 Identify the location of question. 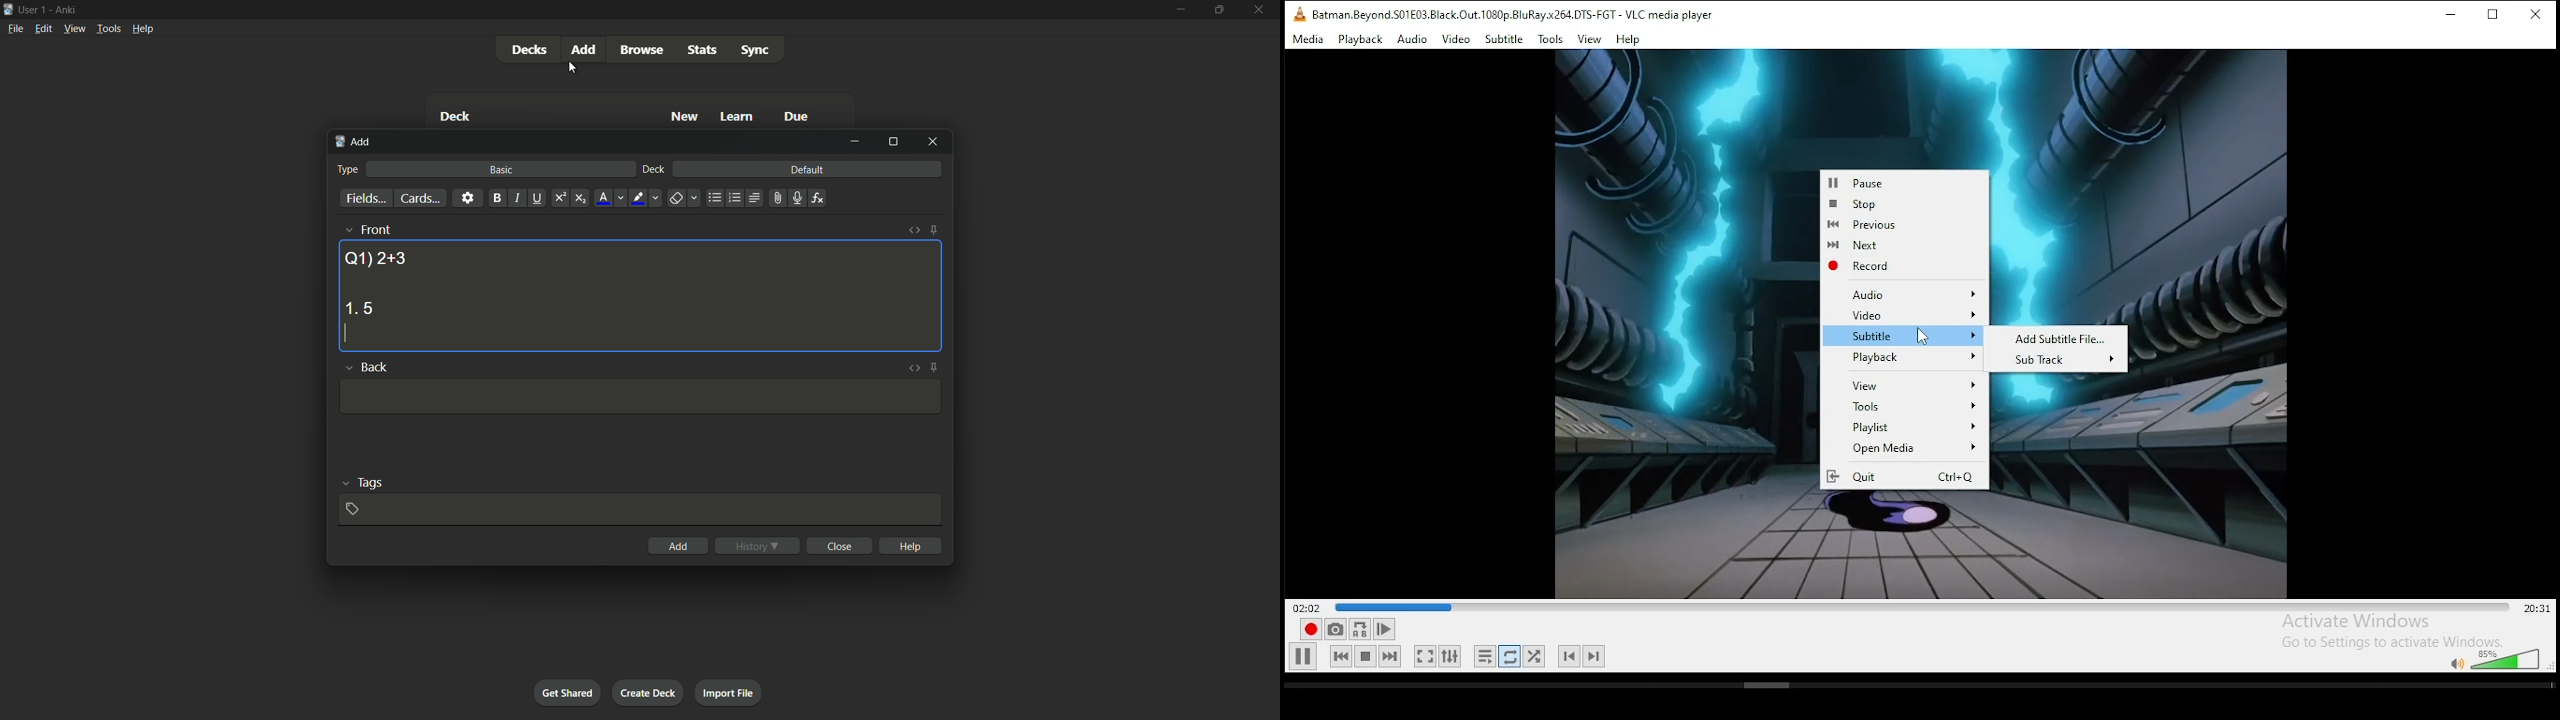
(375, 257).